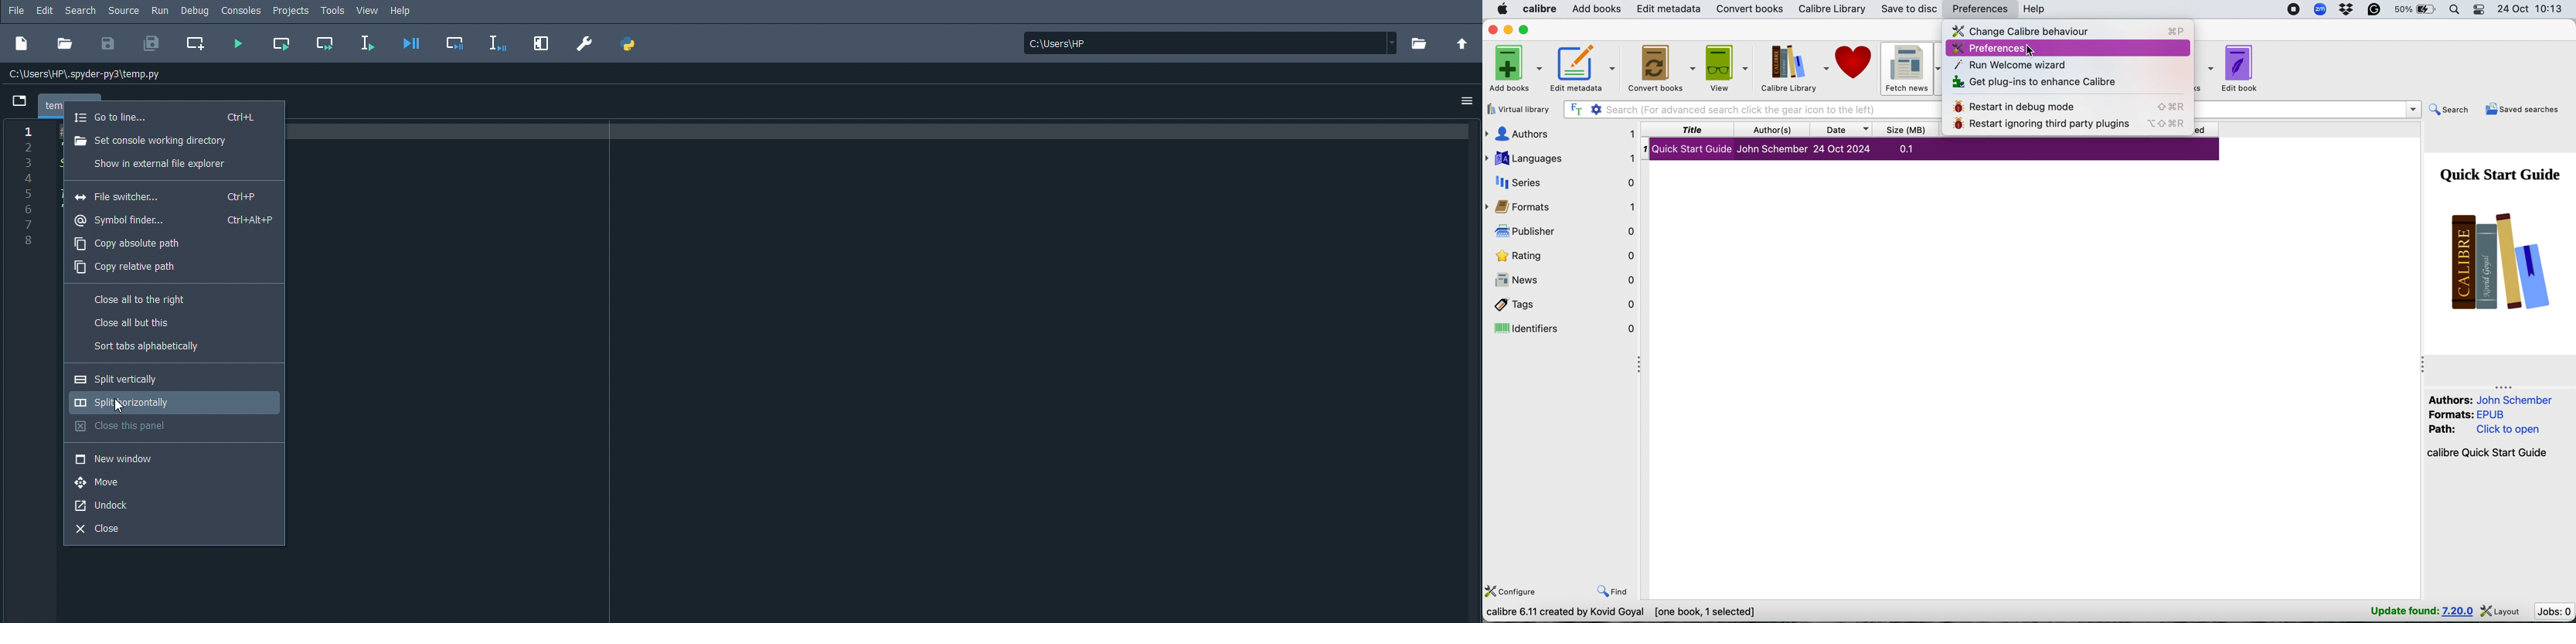  I want to click on calibre, so click(1540, 8).